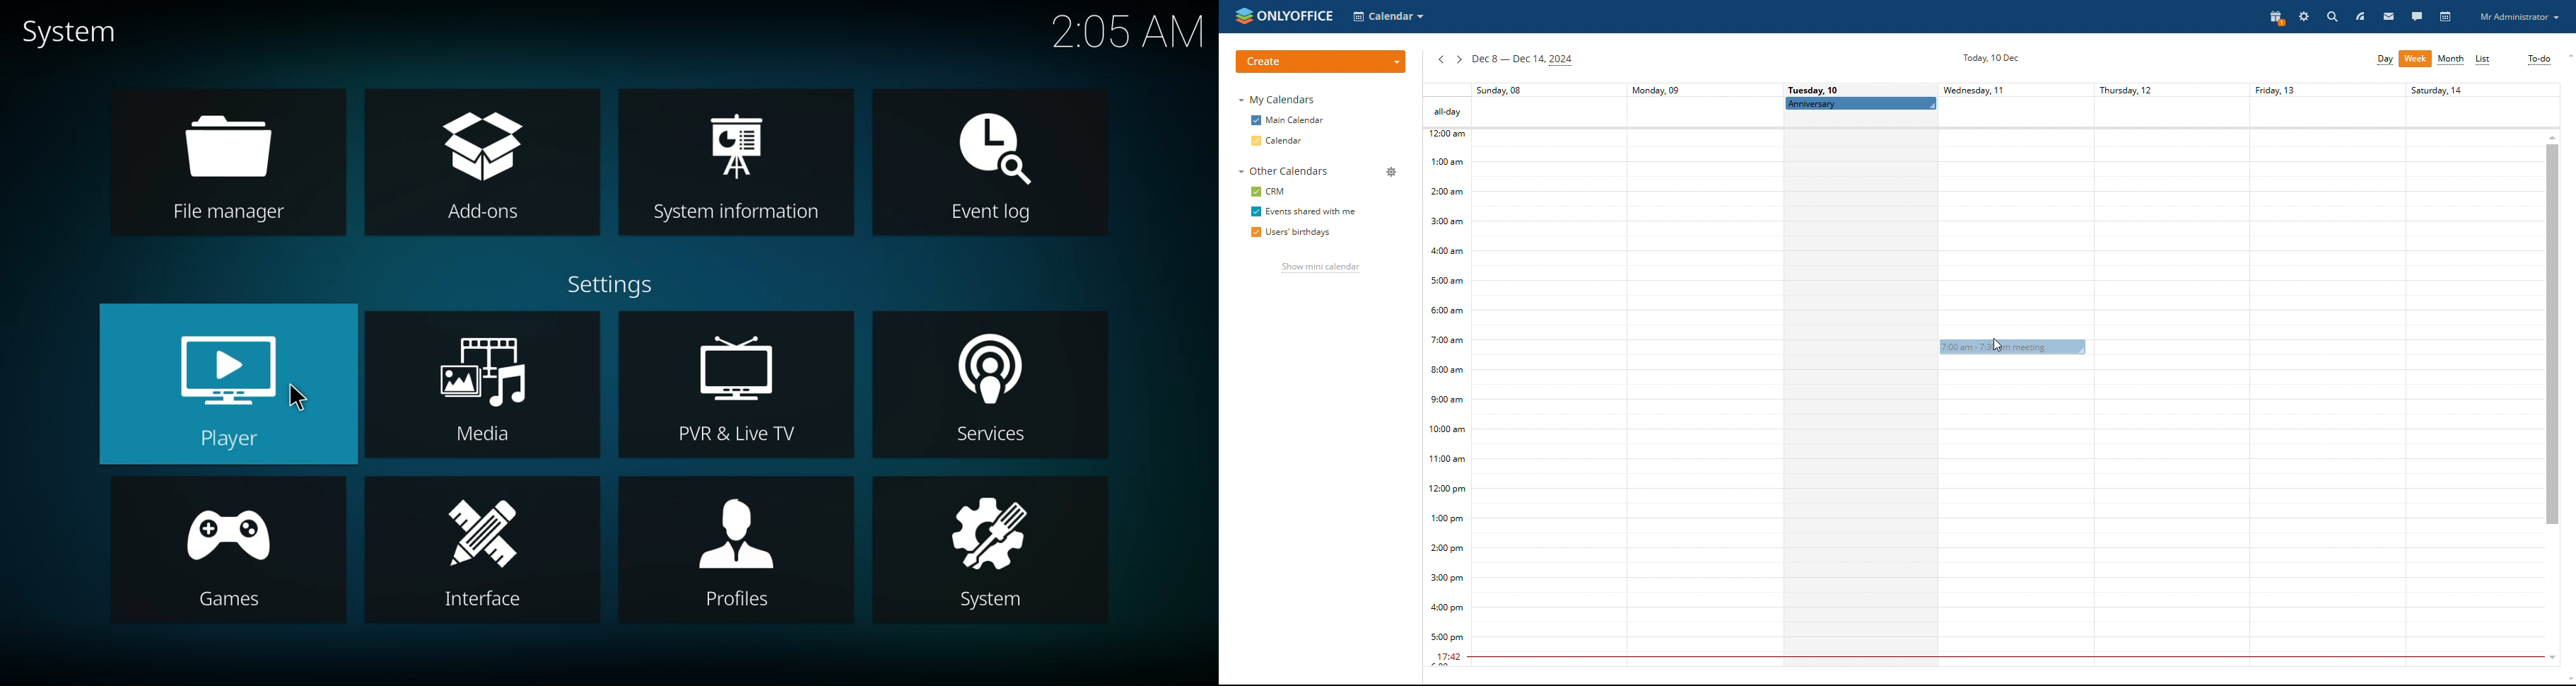 This screenshot has width=2576, height=700. I want to click on media, so click(480, 385).